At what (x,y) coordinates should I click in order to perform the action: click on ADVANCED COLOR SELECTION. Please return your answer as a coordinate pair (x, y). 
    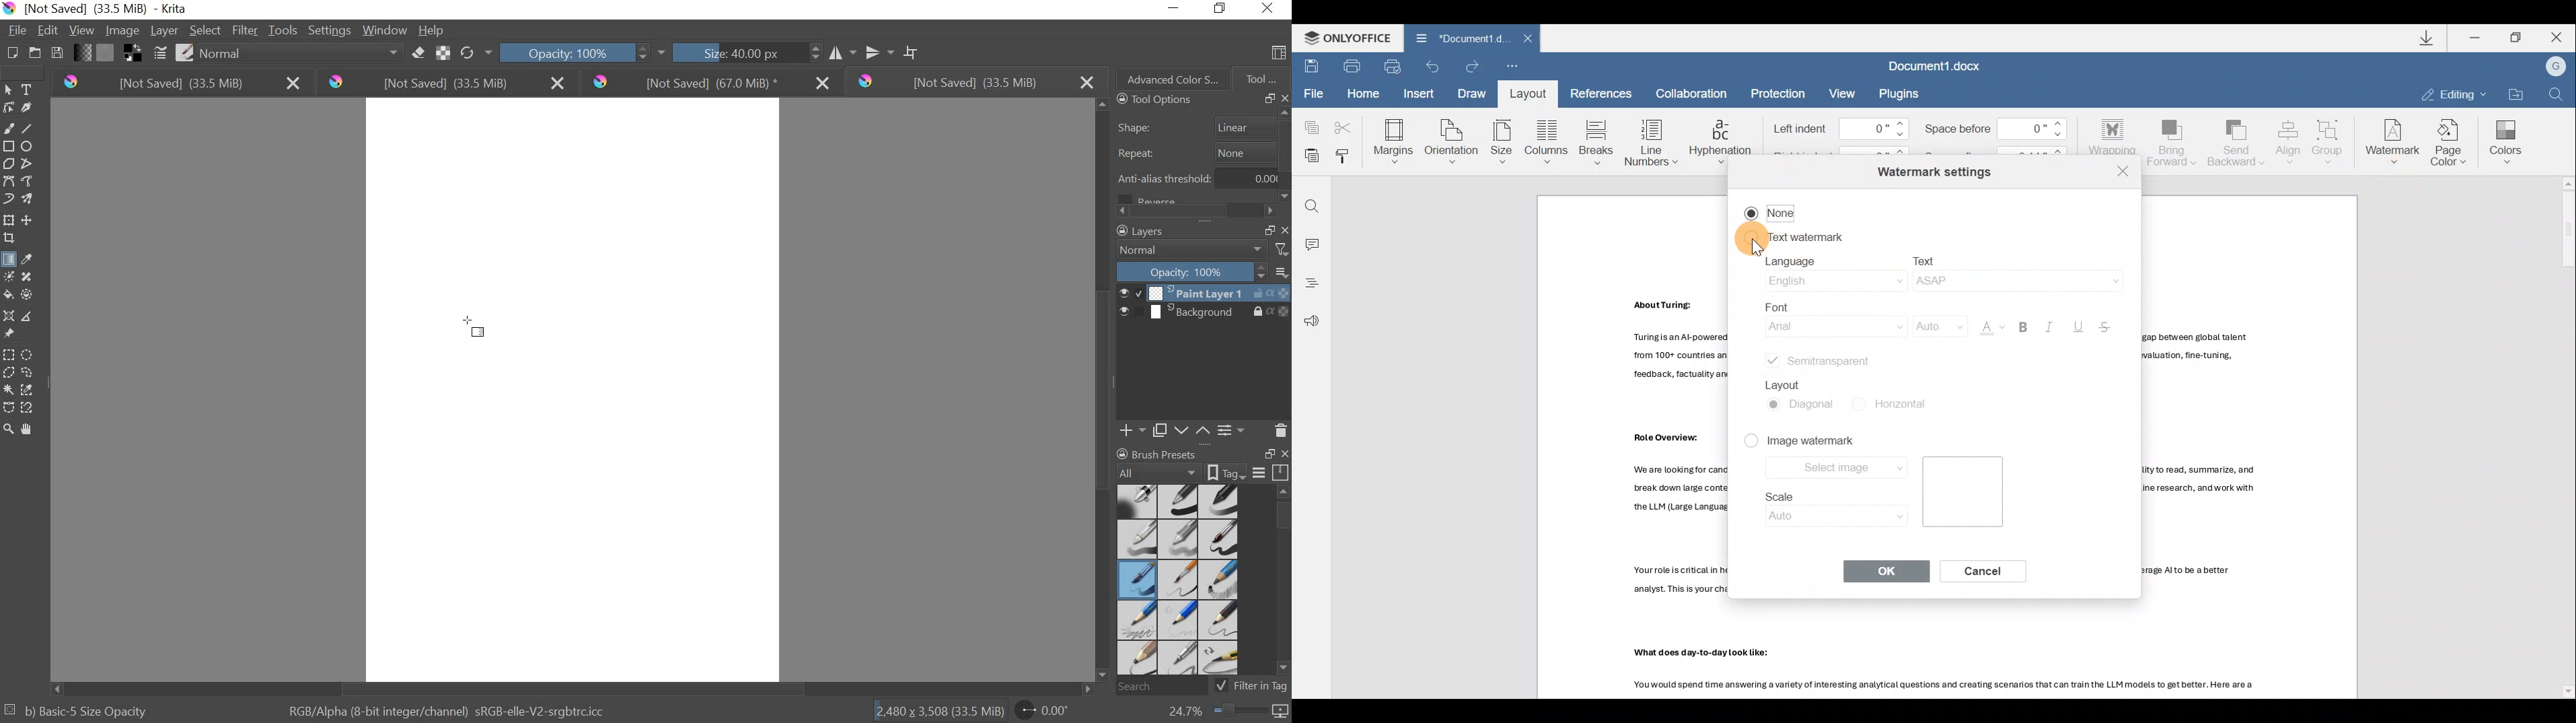
    Looking at the image, I should click on (1168, 77).